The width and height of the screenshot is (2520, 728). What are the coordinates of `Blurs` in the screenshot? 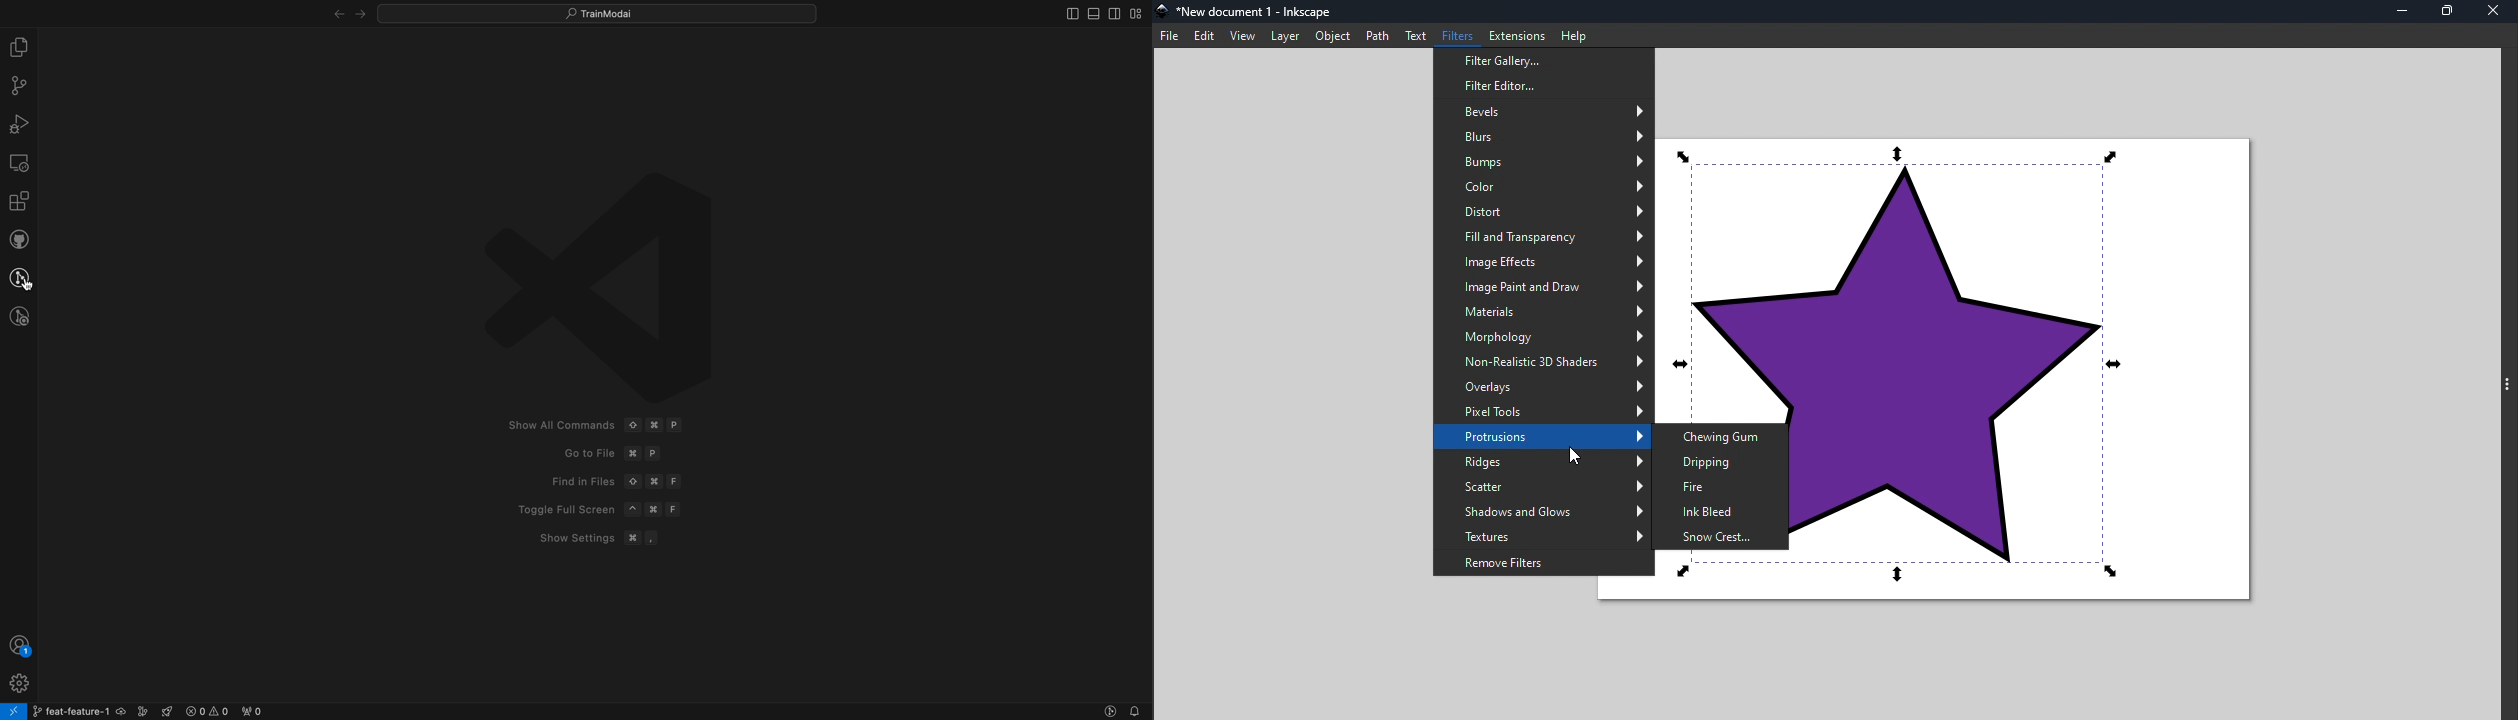 It's located at (1546, 137).